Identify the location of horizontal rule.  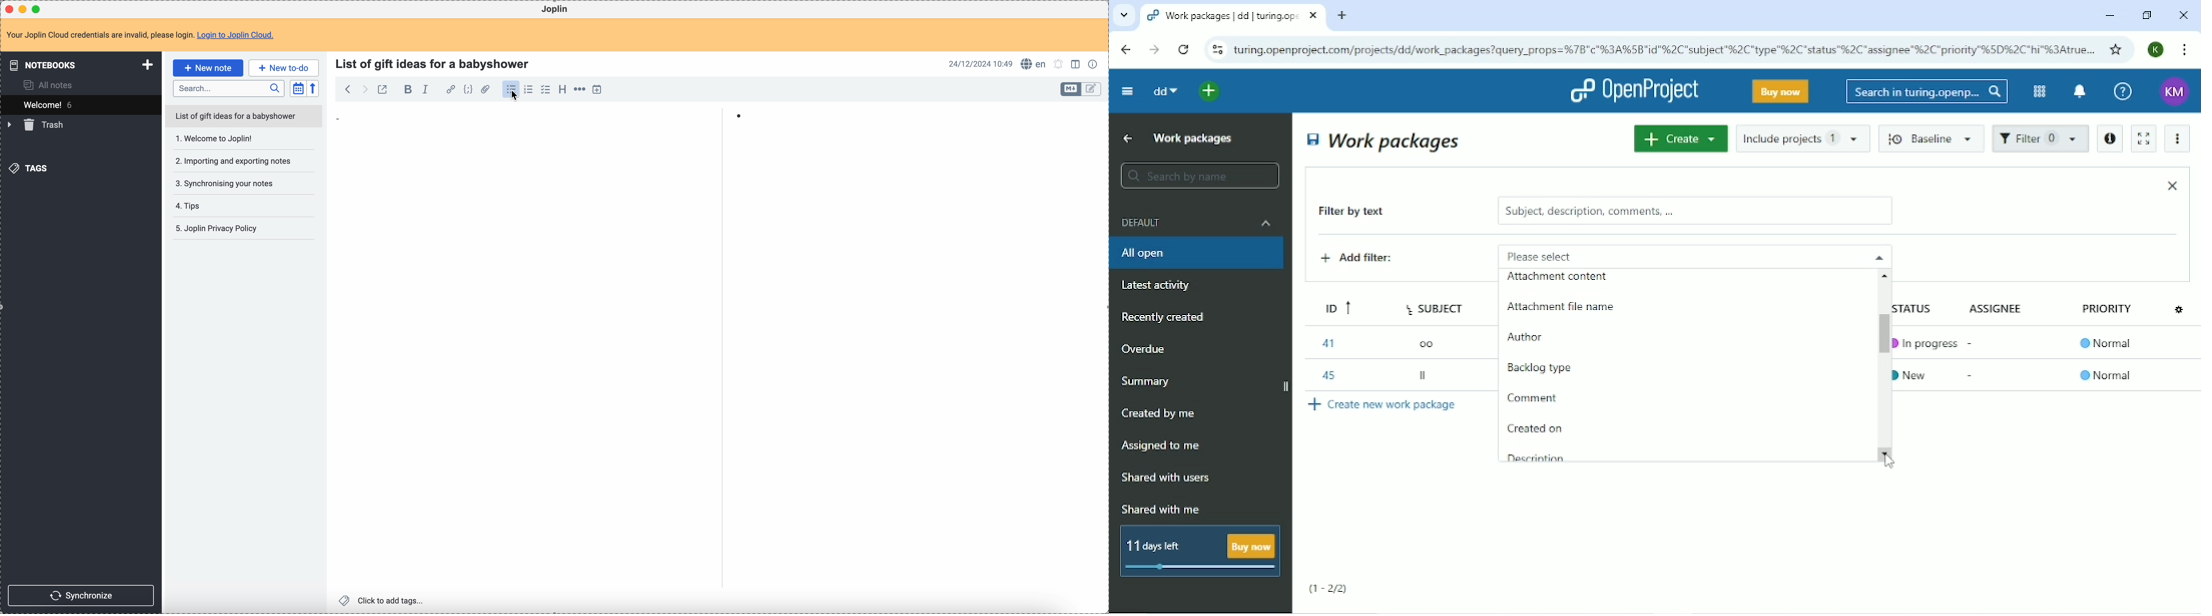
(581, 90).